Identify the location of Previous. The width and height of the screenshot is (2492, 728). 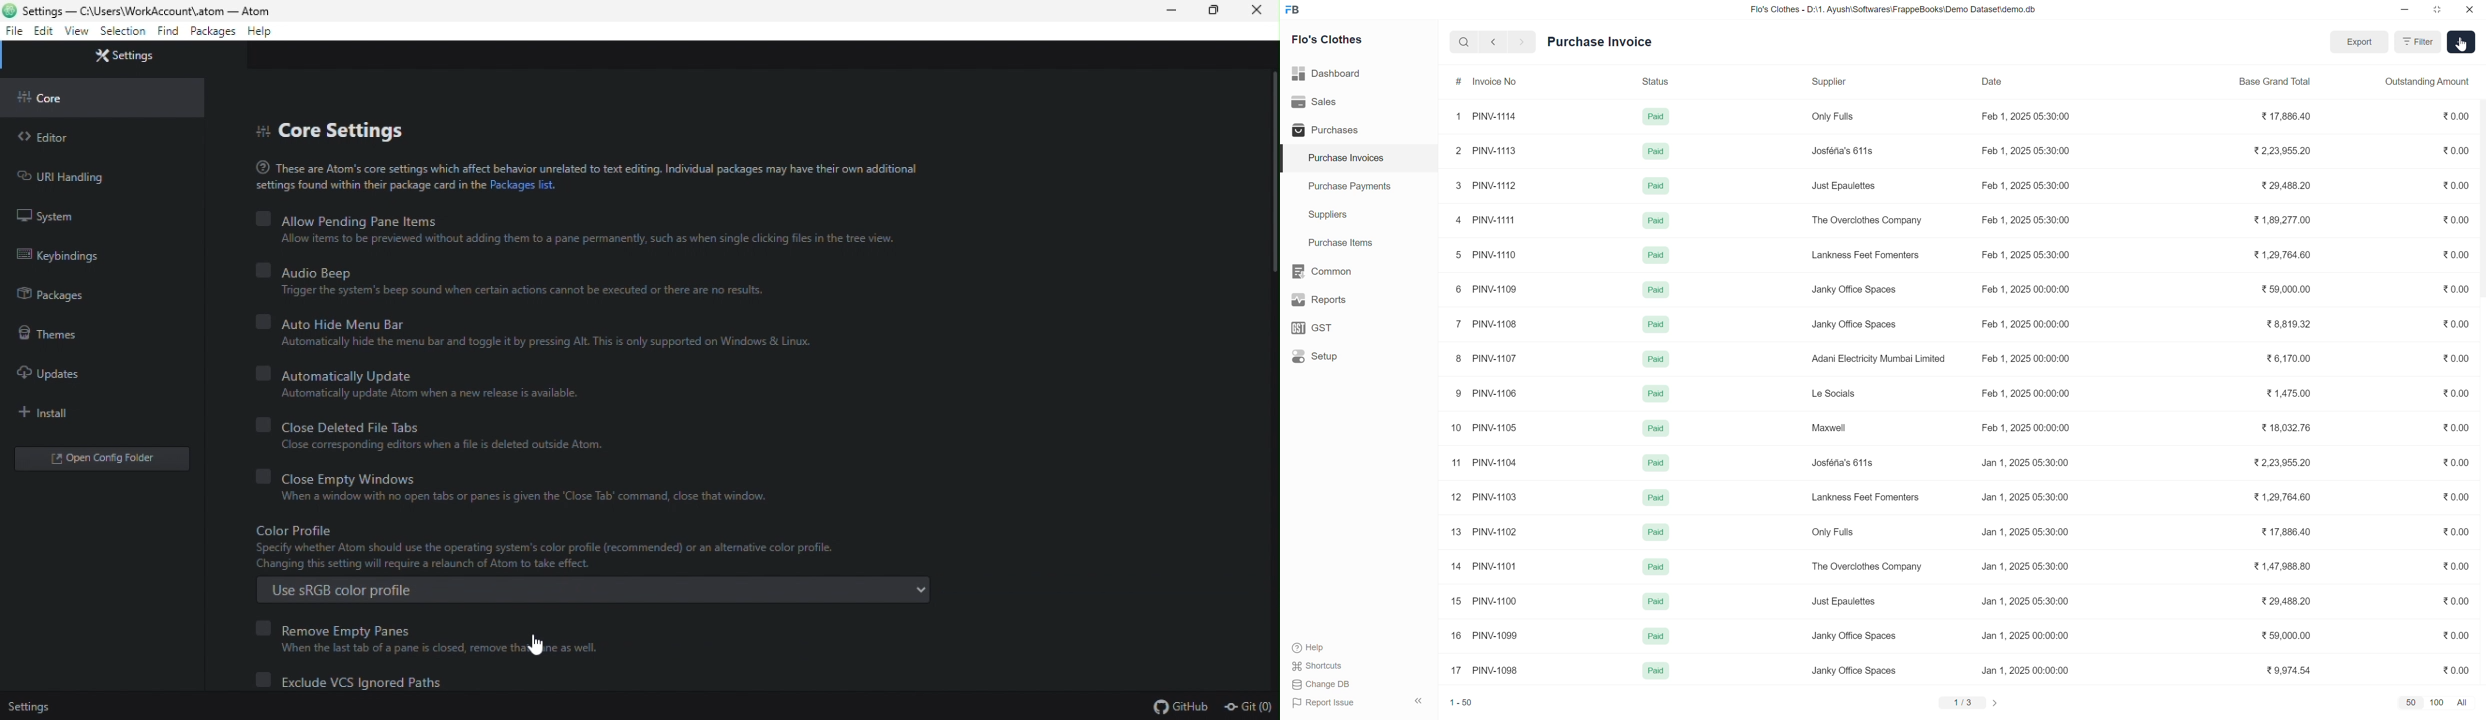
(1493, 42).